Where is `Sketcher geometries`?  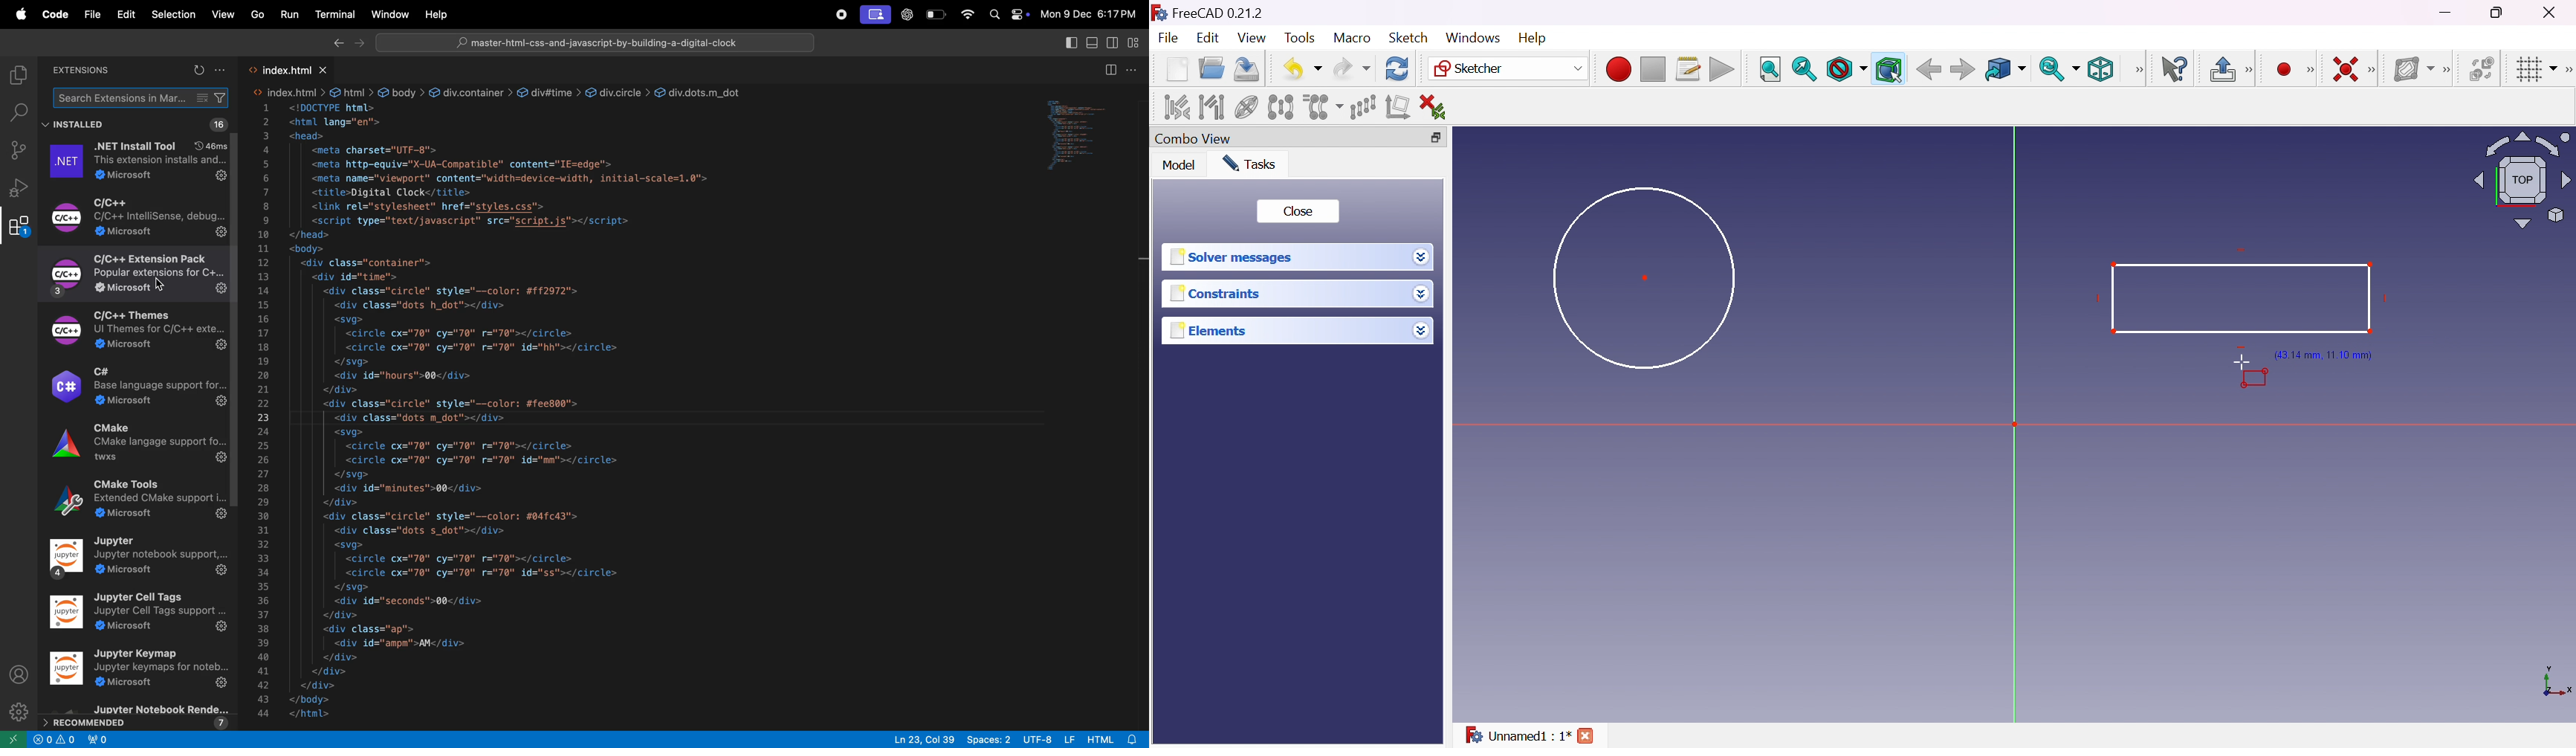
Sketcher geometries is located at coordinates (2310, 71).